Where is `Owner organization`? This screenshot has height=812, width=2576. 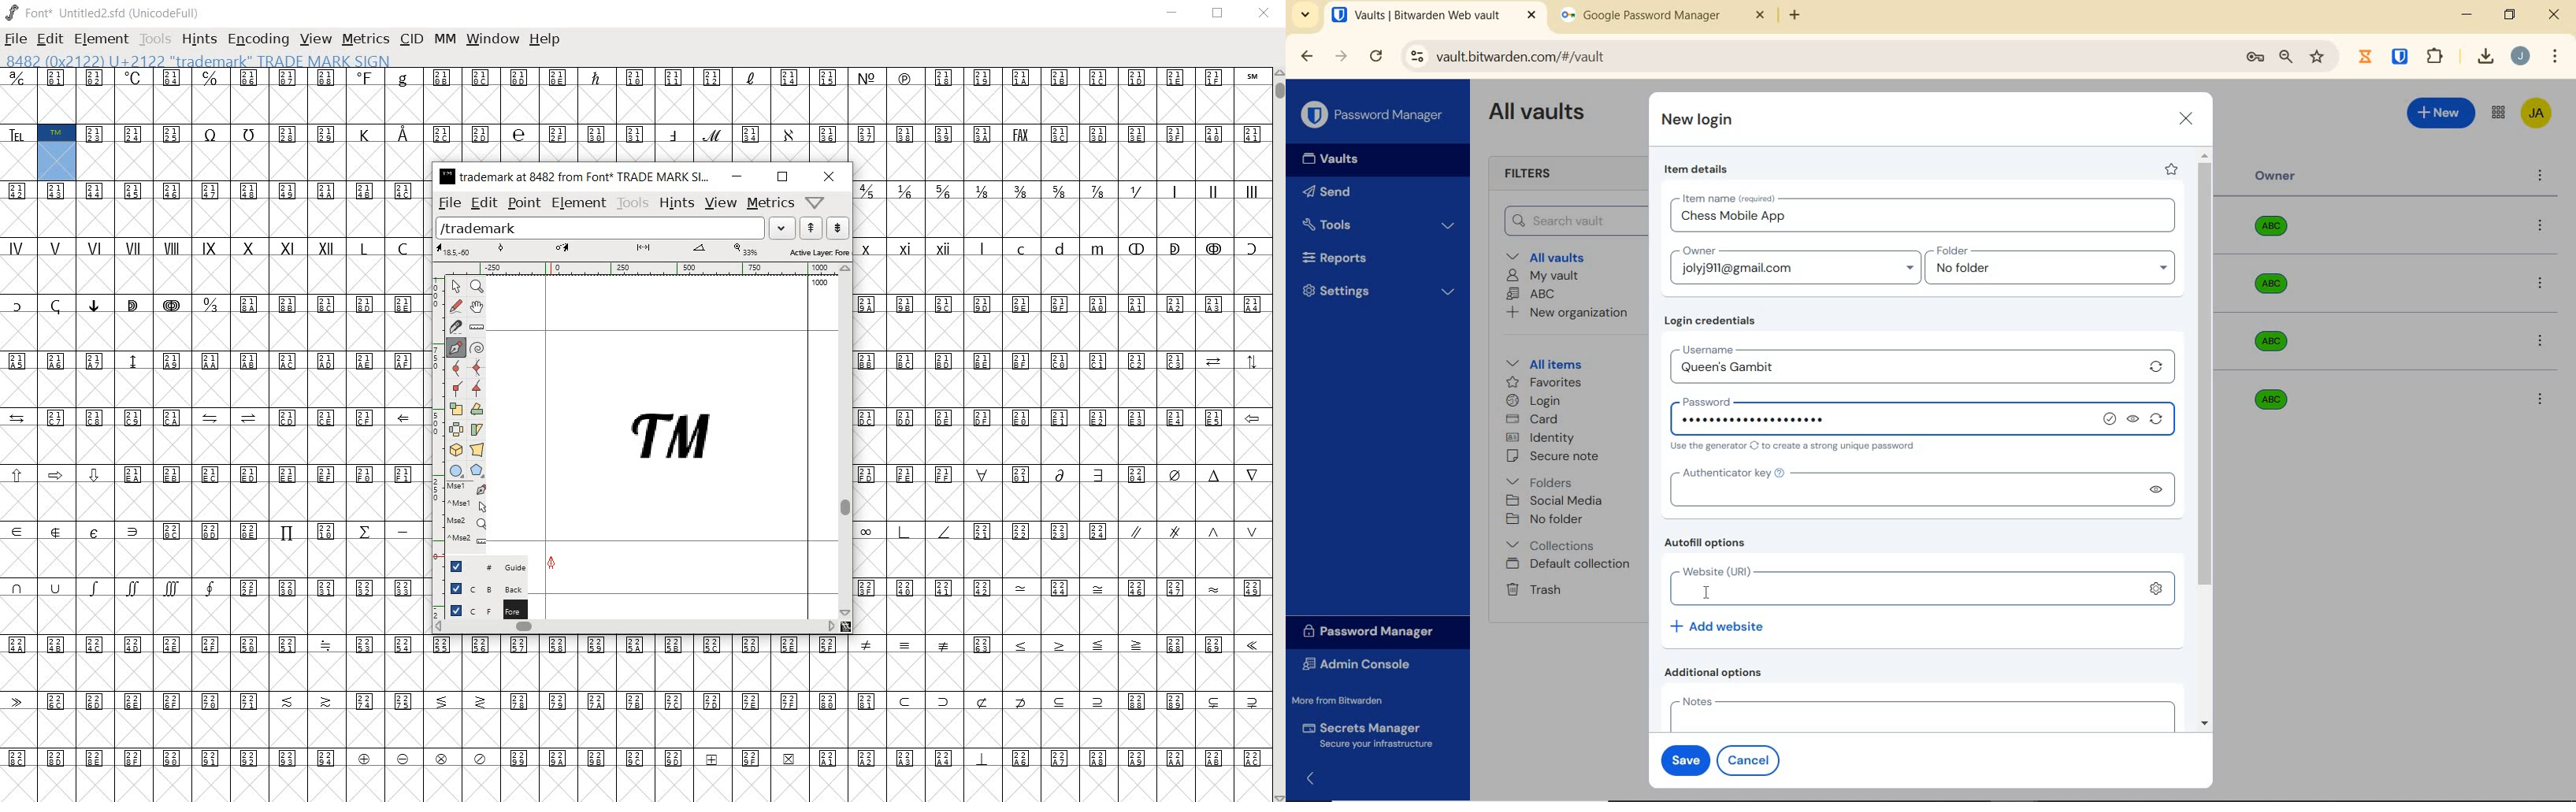 Owner organization is located at coordinates (2267, 398).